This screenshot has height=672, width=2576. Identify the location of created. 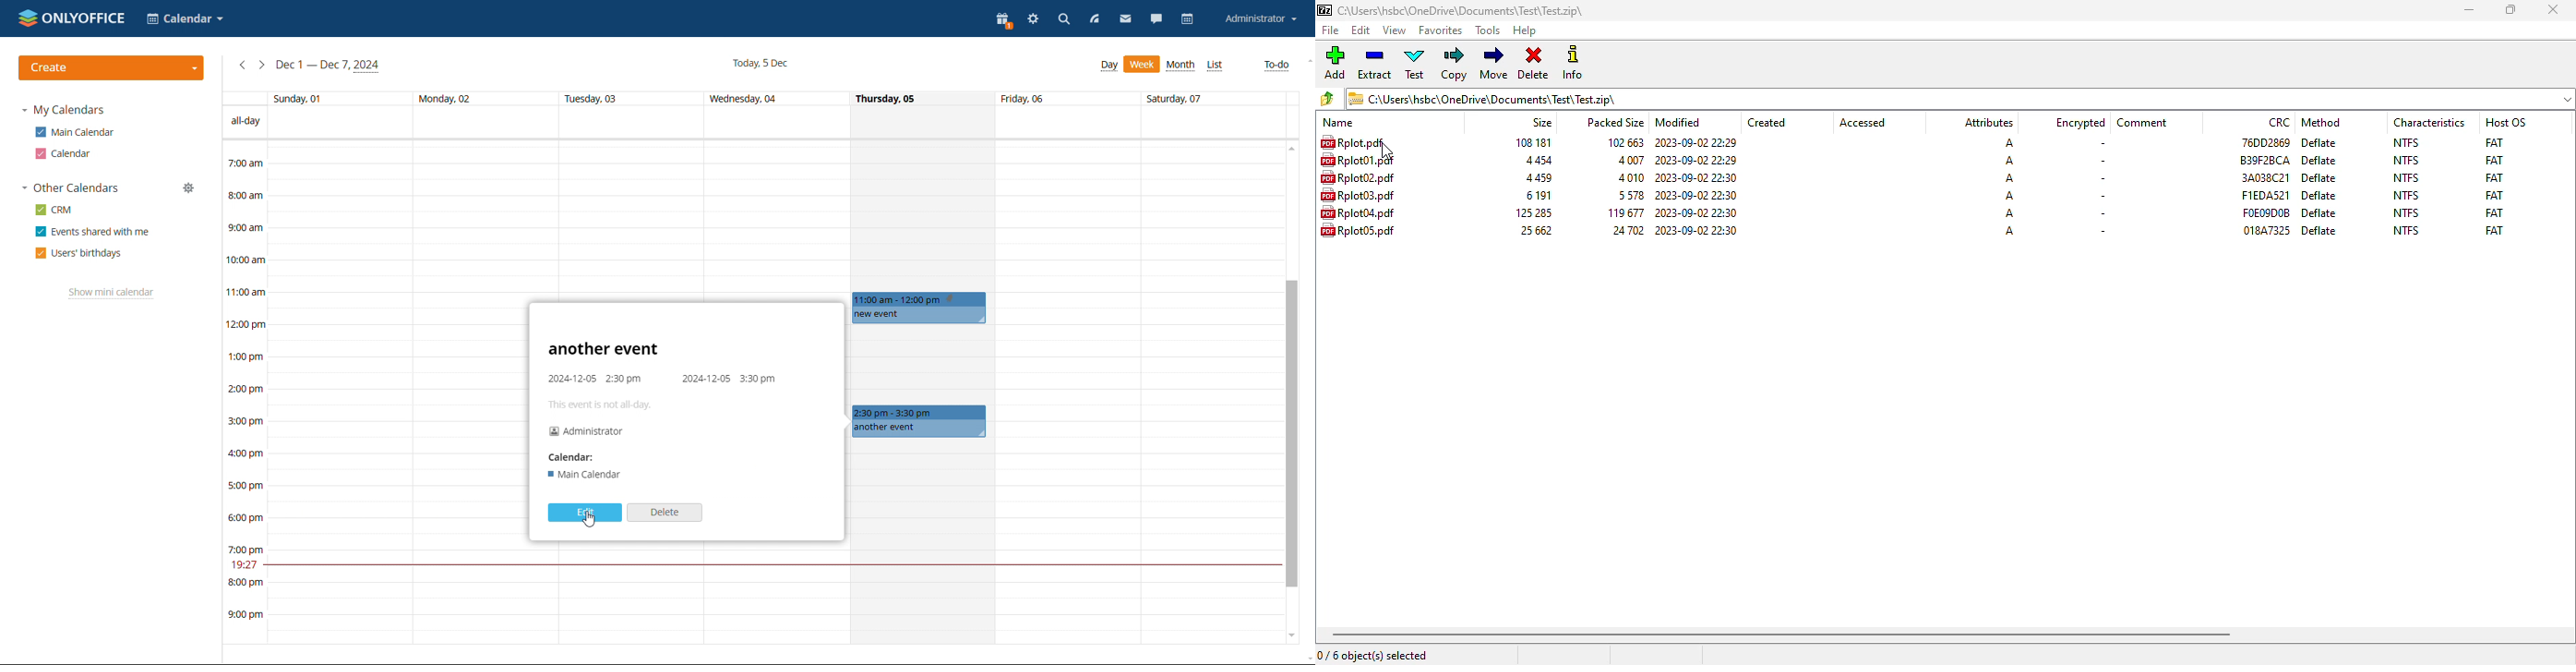
(1767, 123).